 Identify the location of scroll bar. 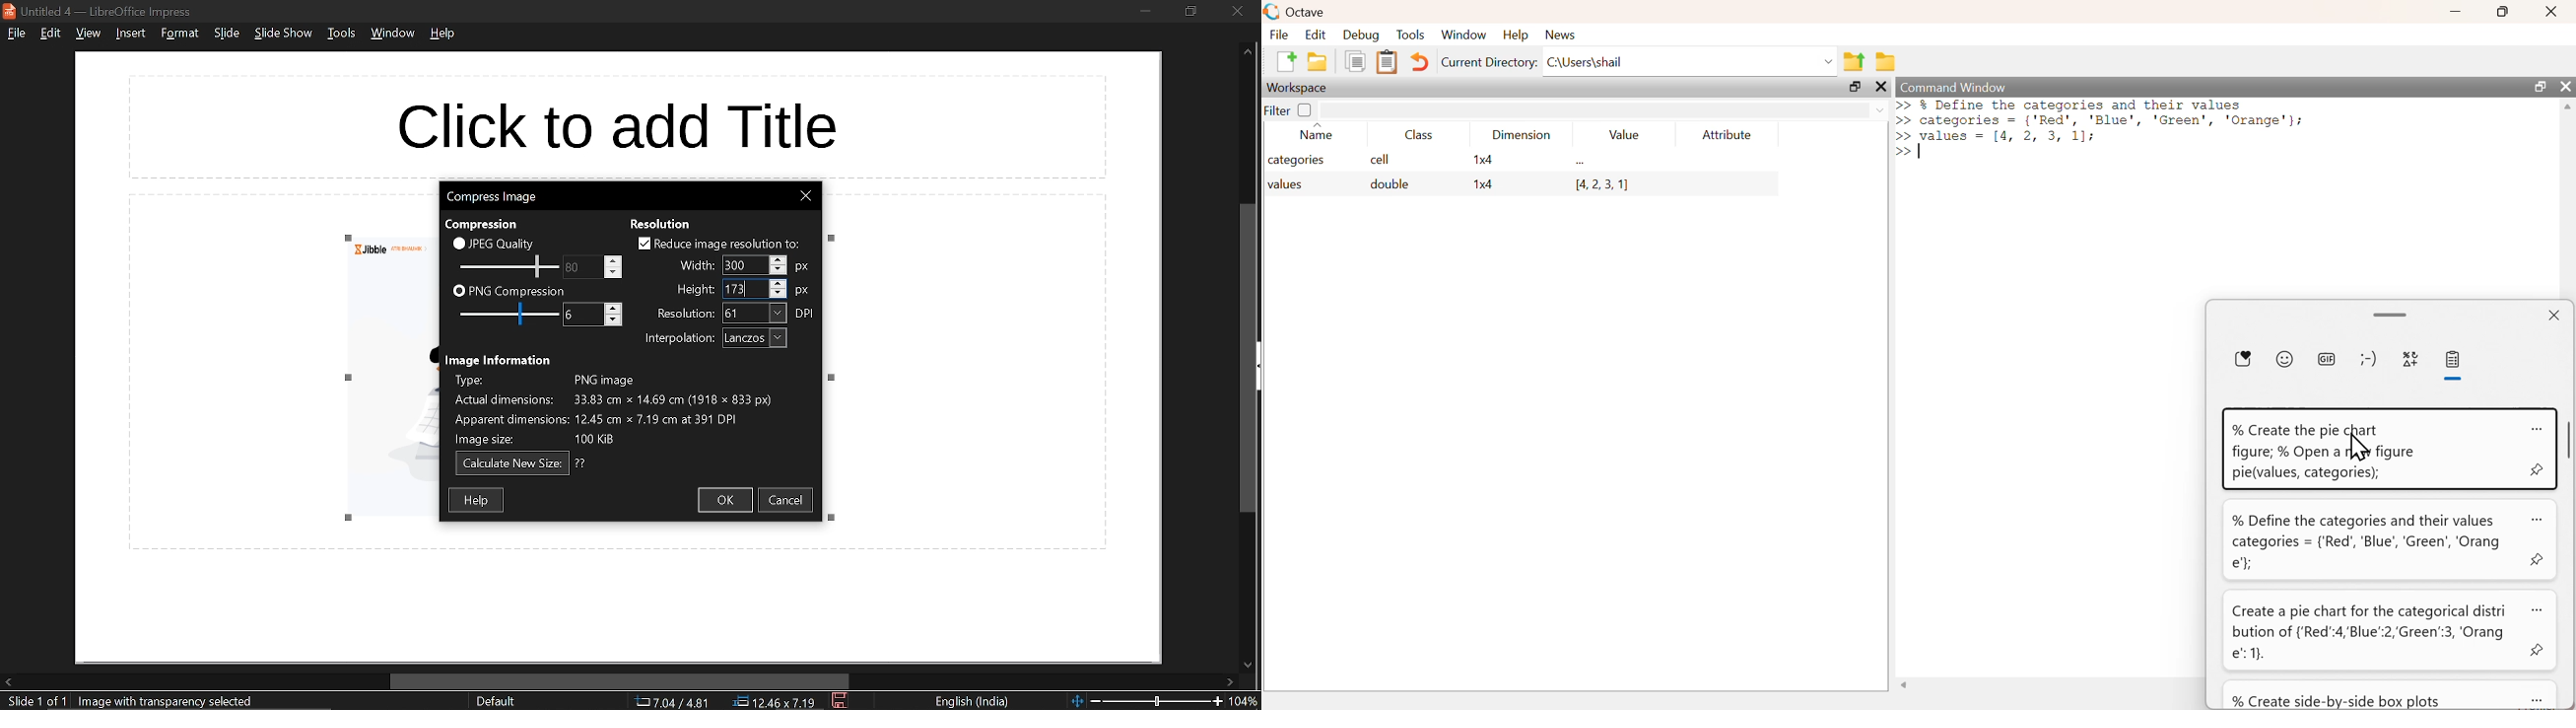
(2393, 315).